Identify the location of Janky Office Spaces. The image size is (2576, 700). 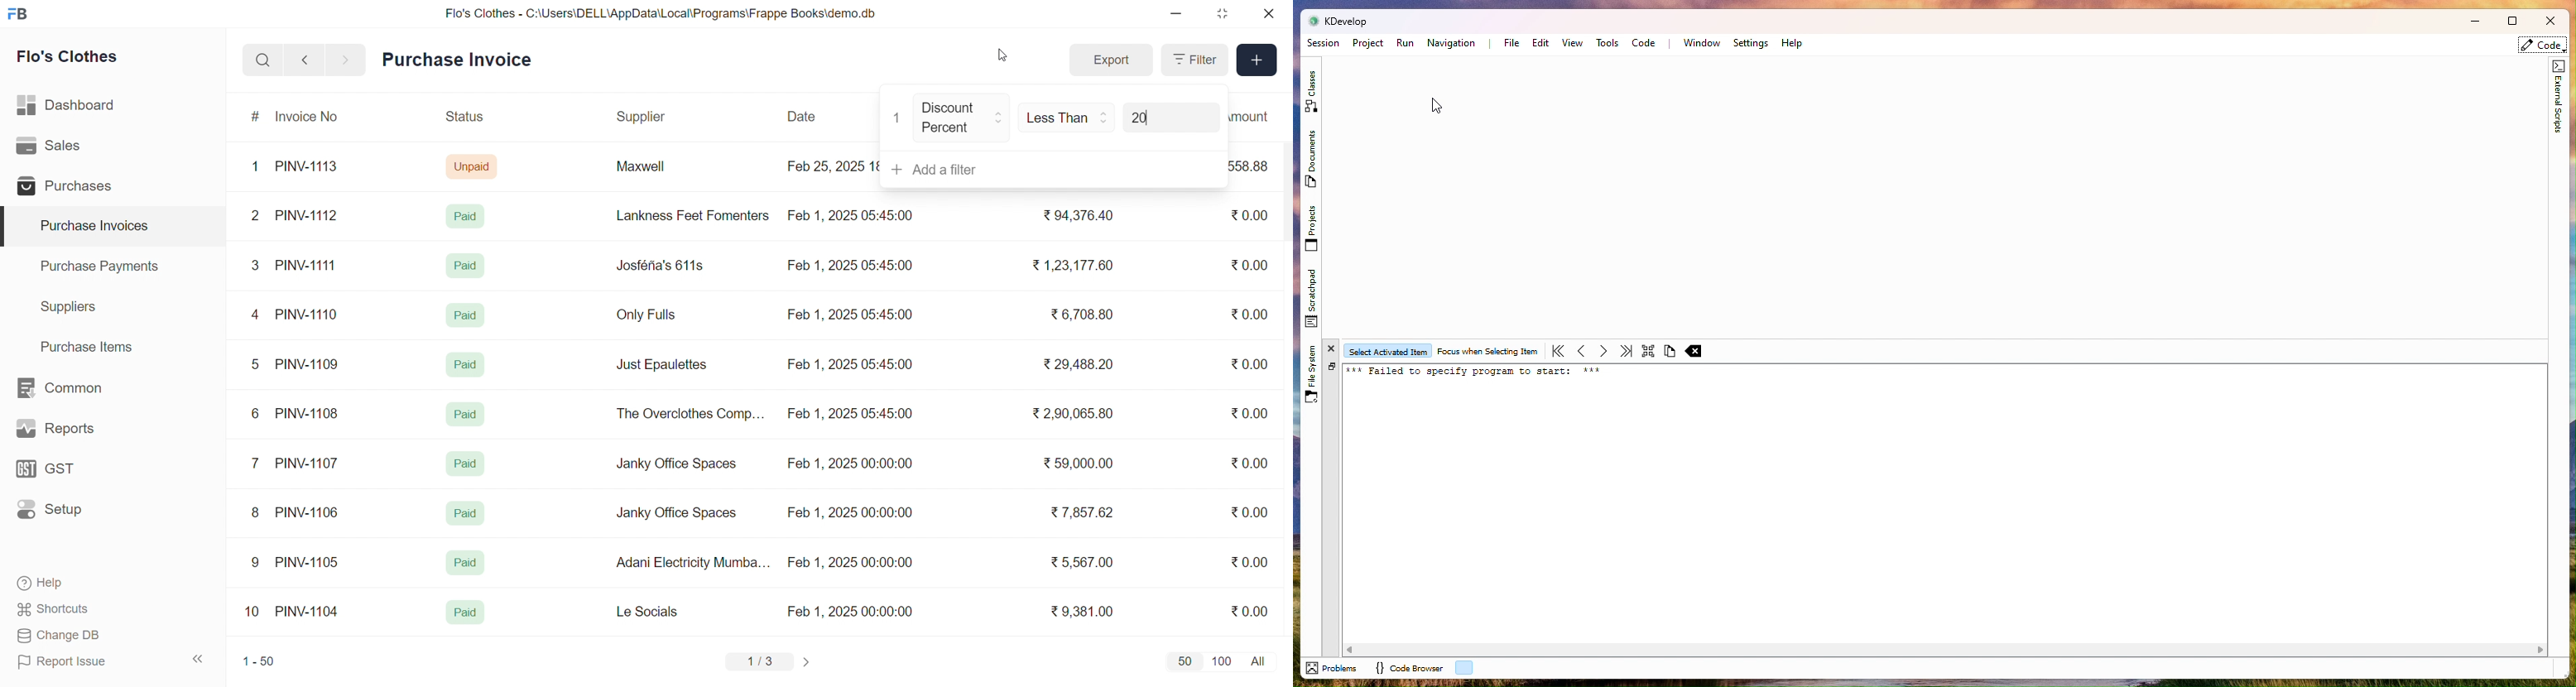
(676, 515).